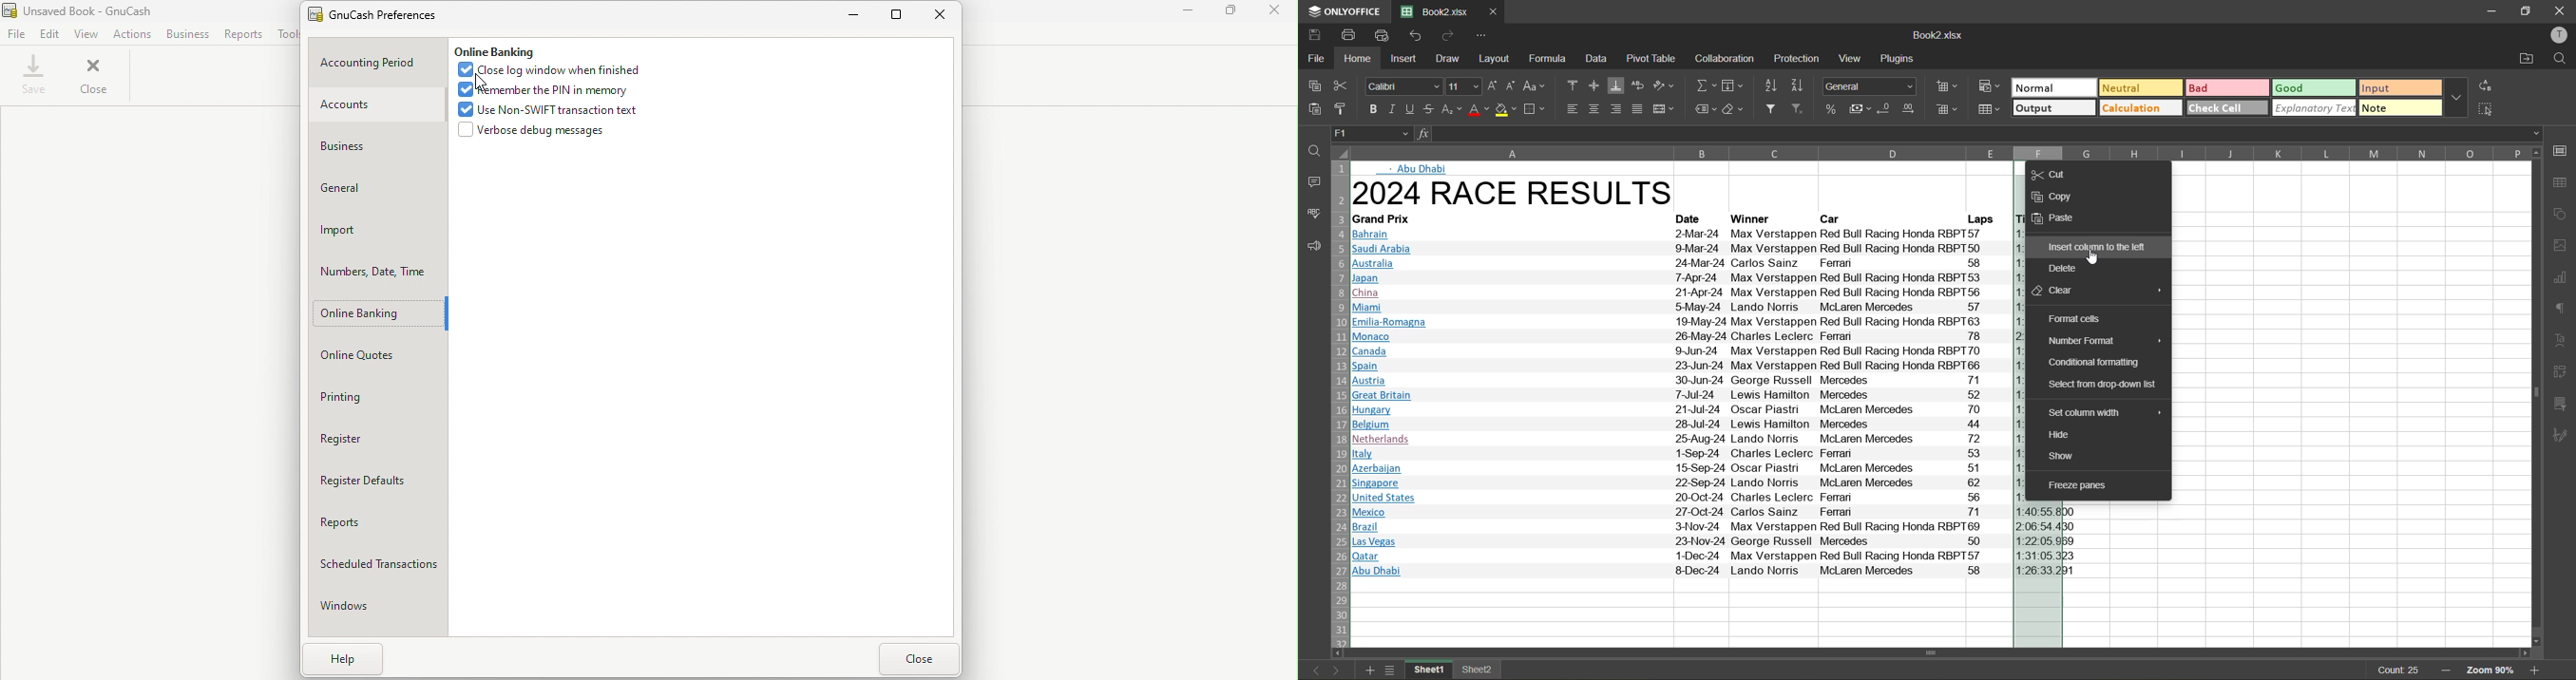  What do you see at coordinates (1534, 86) in the screenshot?
I see `change case` at bounding box center [1534, 86].